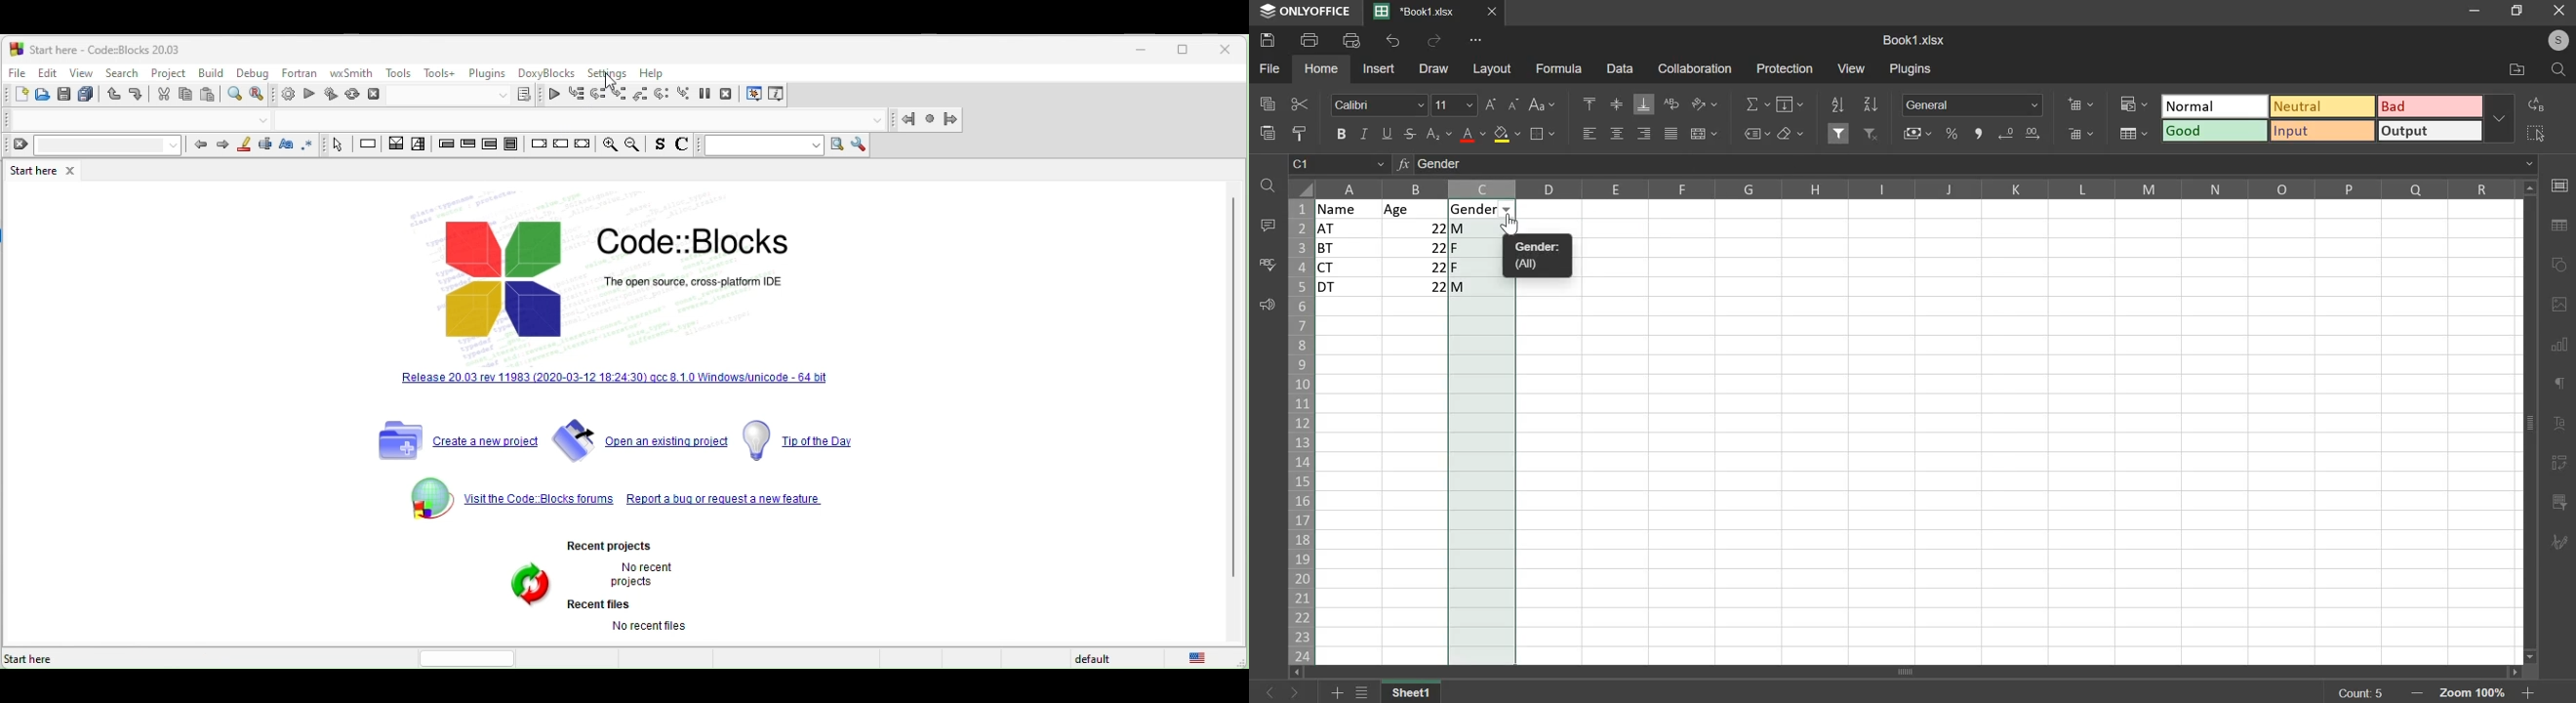 This screenshot has width=2576, height=728. Describe the element at coordinates (1348, 229) in the screenshot. I see `at` at that location.